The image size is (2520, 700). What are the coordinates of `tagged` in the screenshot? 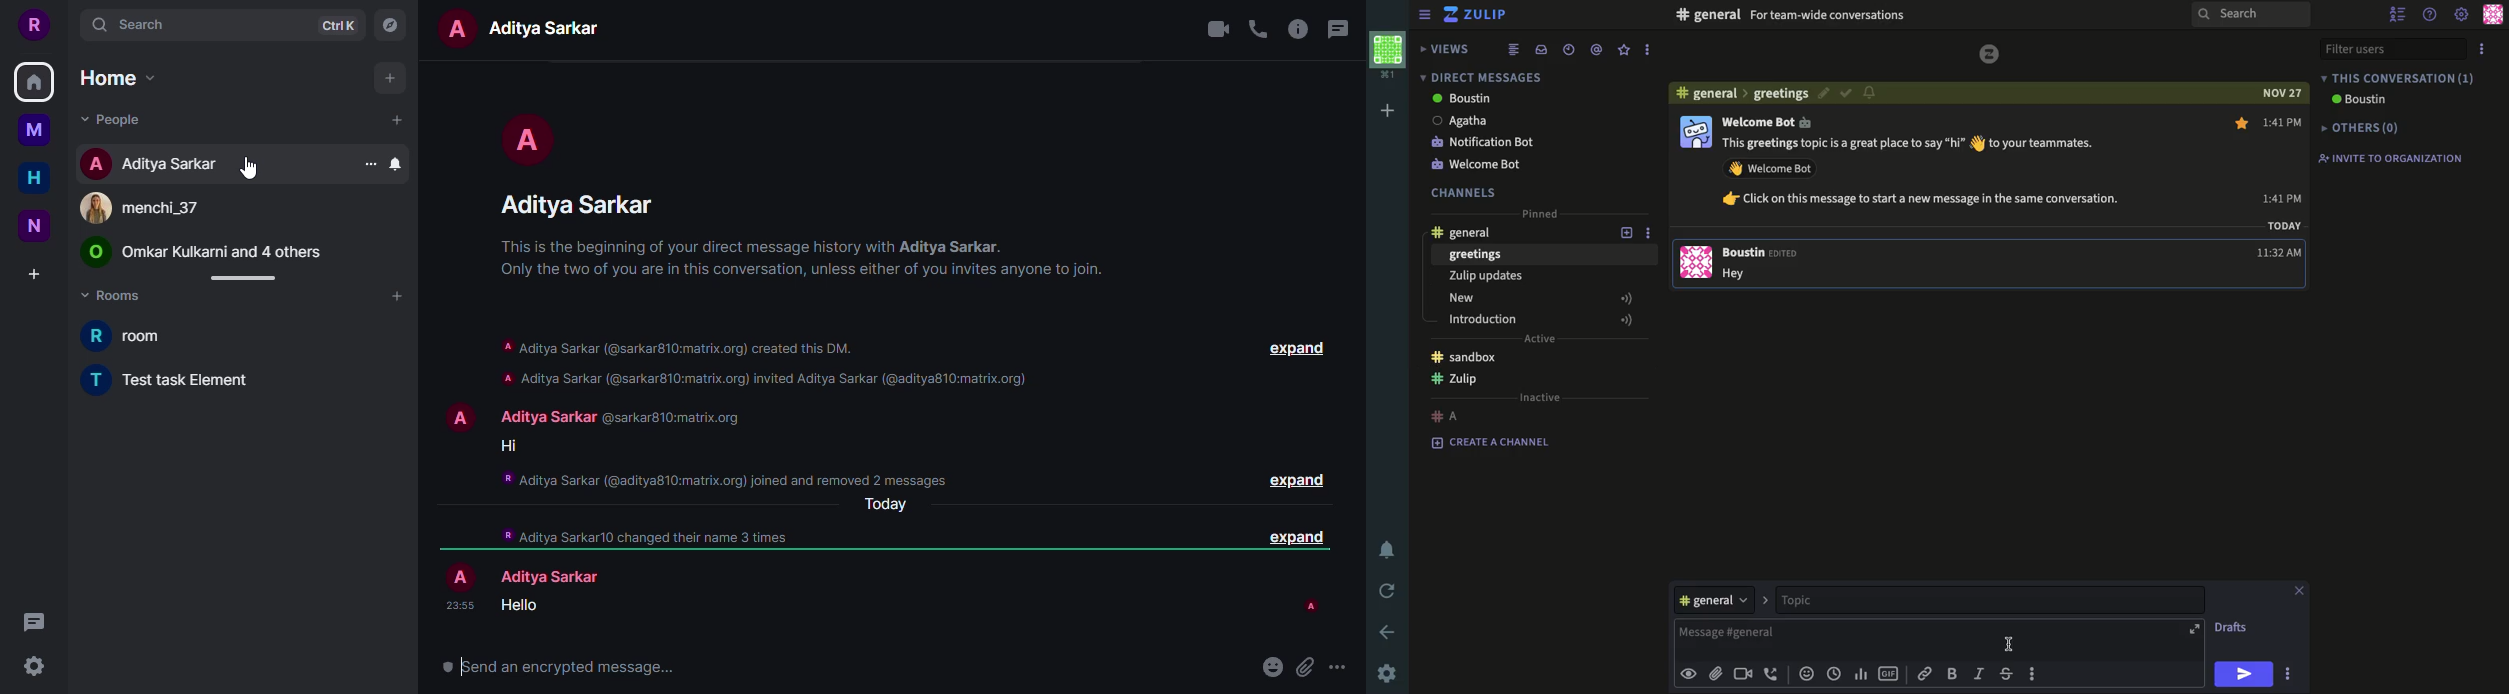 It's located at (1595, 49).